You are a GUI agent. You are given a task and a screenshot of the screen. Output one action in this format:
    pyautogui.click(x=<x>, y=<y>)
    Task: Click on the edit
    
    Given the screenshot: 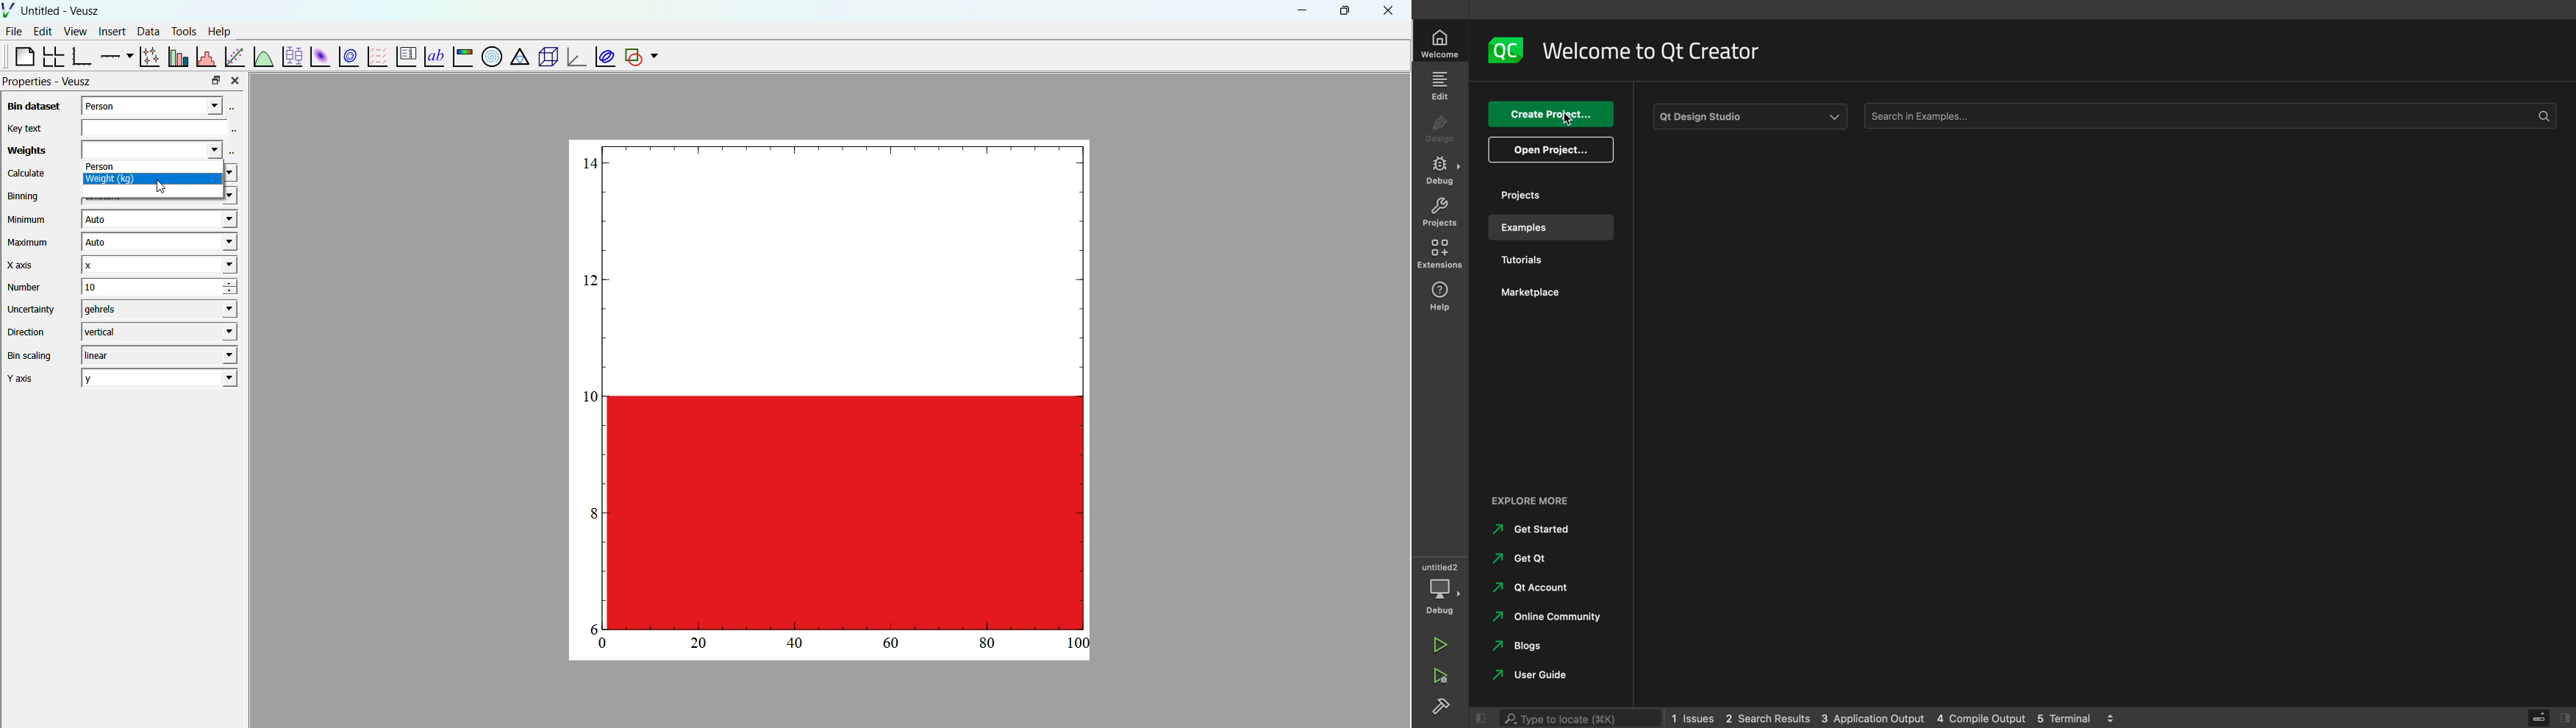 What is the action you would take?
    pyautogui.click(x=44, y=32)
    